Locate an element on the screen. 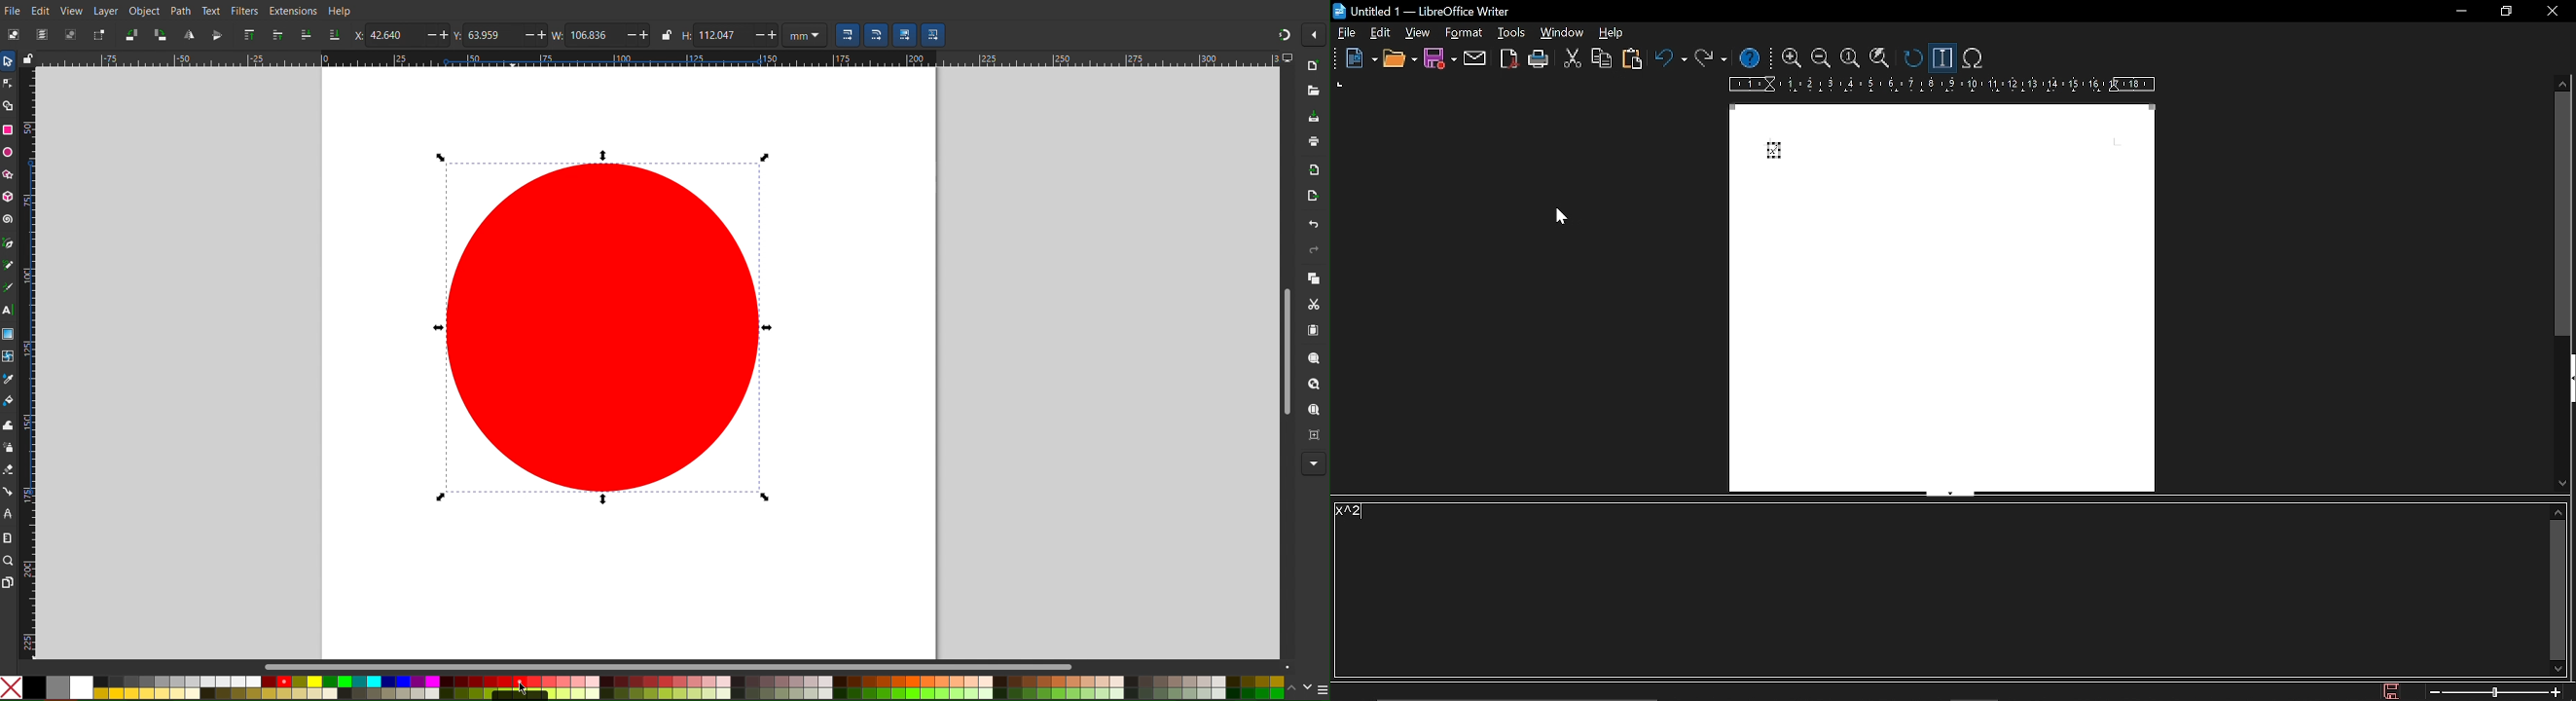  Scaling Option 1 is located at coordinates (847, 35).